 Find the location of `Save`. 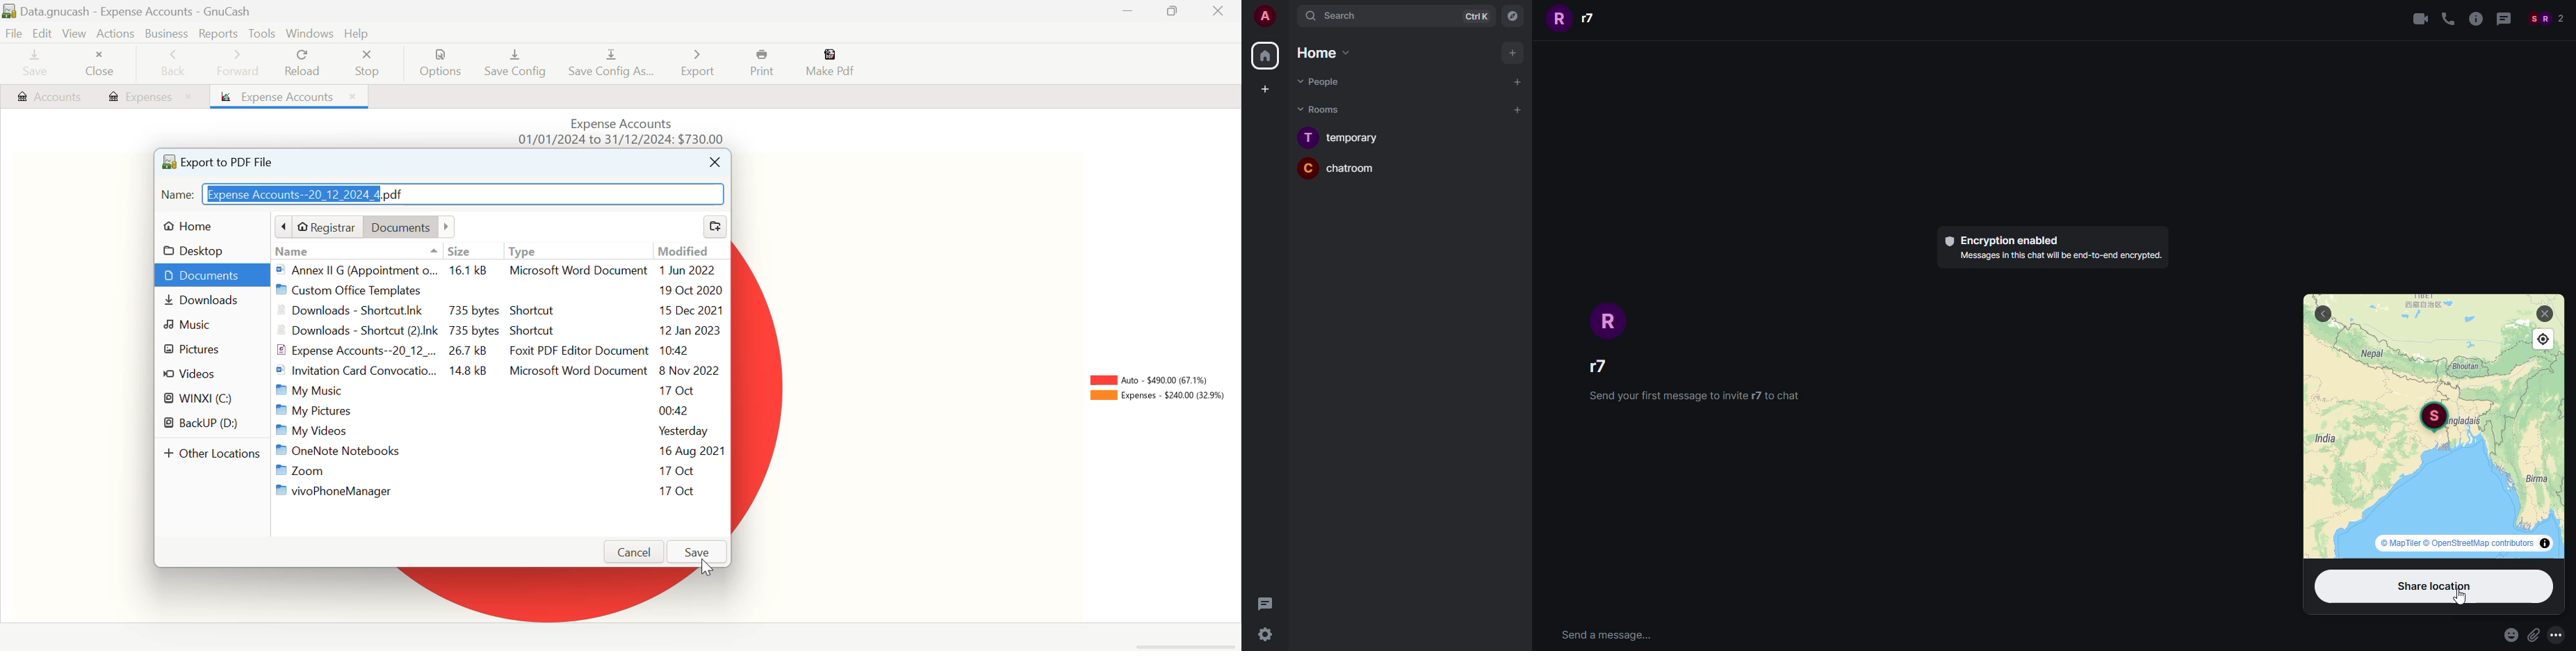

Save is located at coordinates (36, 63).